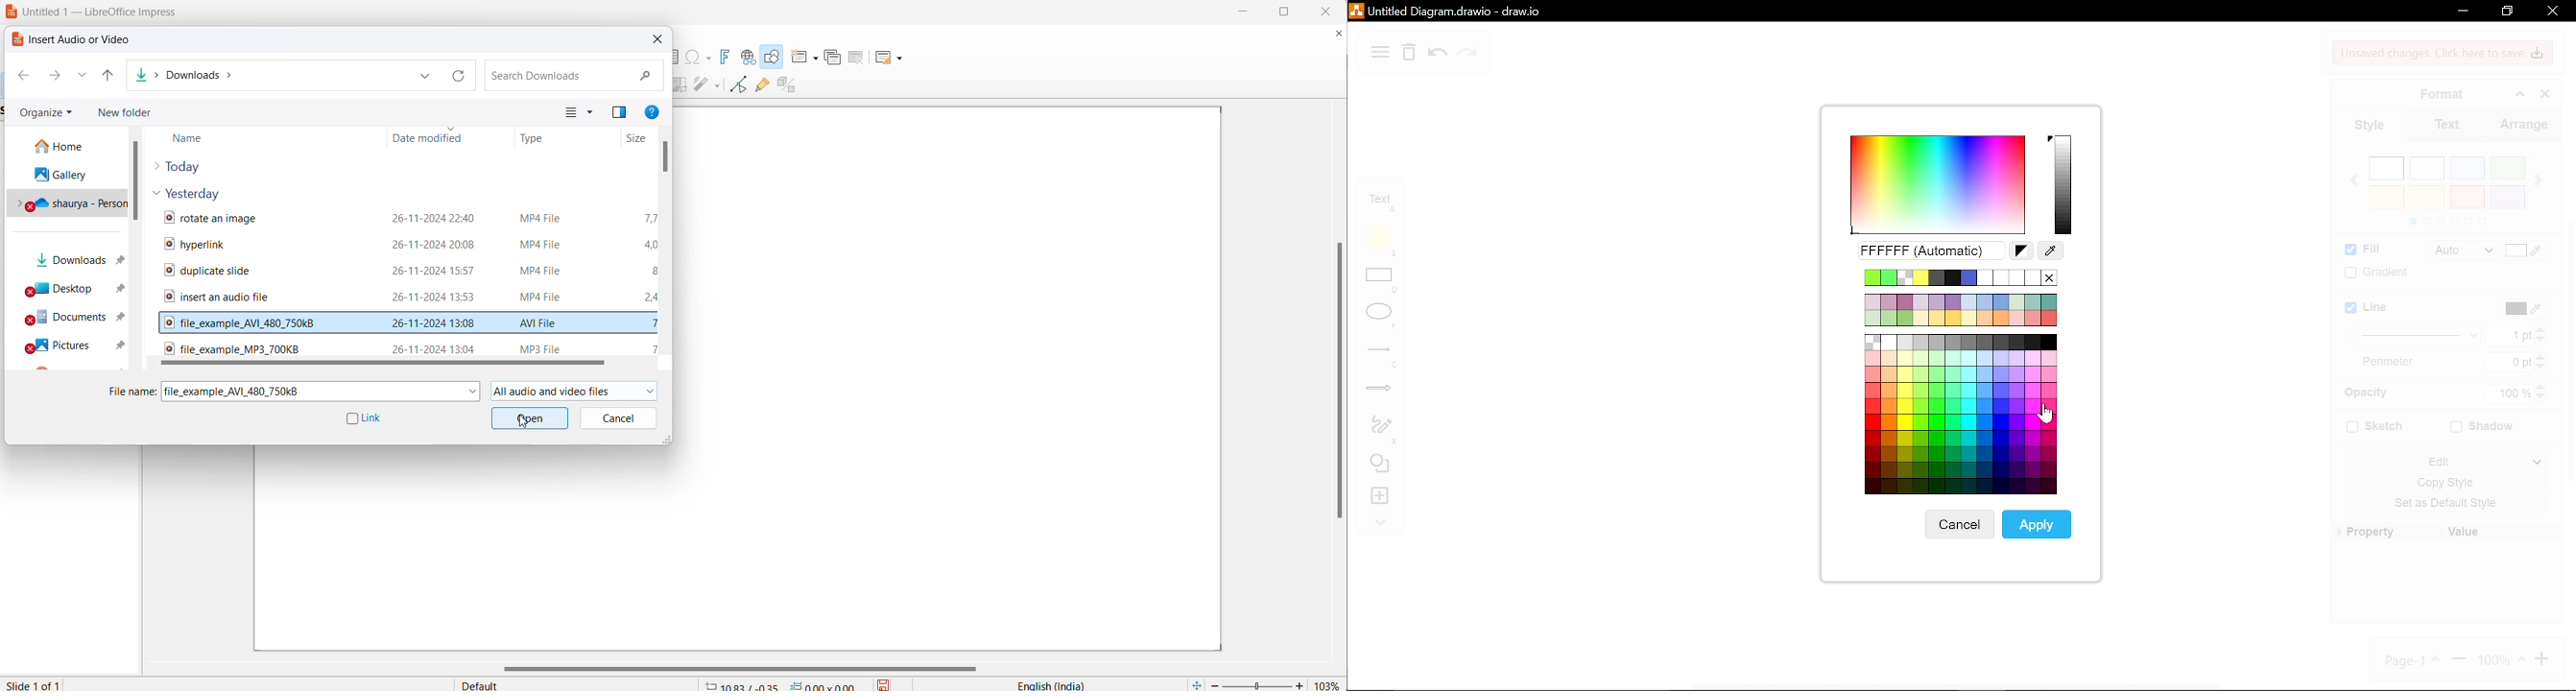 The height and width of the screenshot is (700, 2576). I want to click on link checkbox, so click(361, 419).